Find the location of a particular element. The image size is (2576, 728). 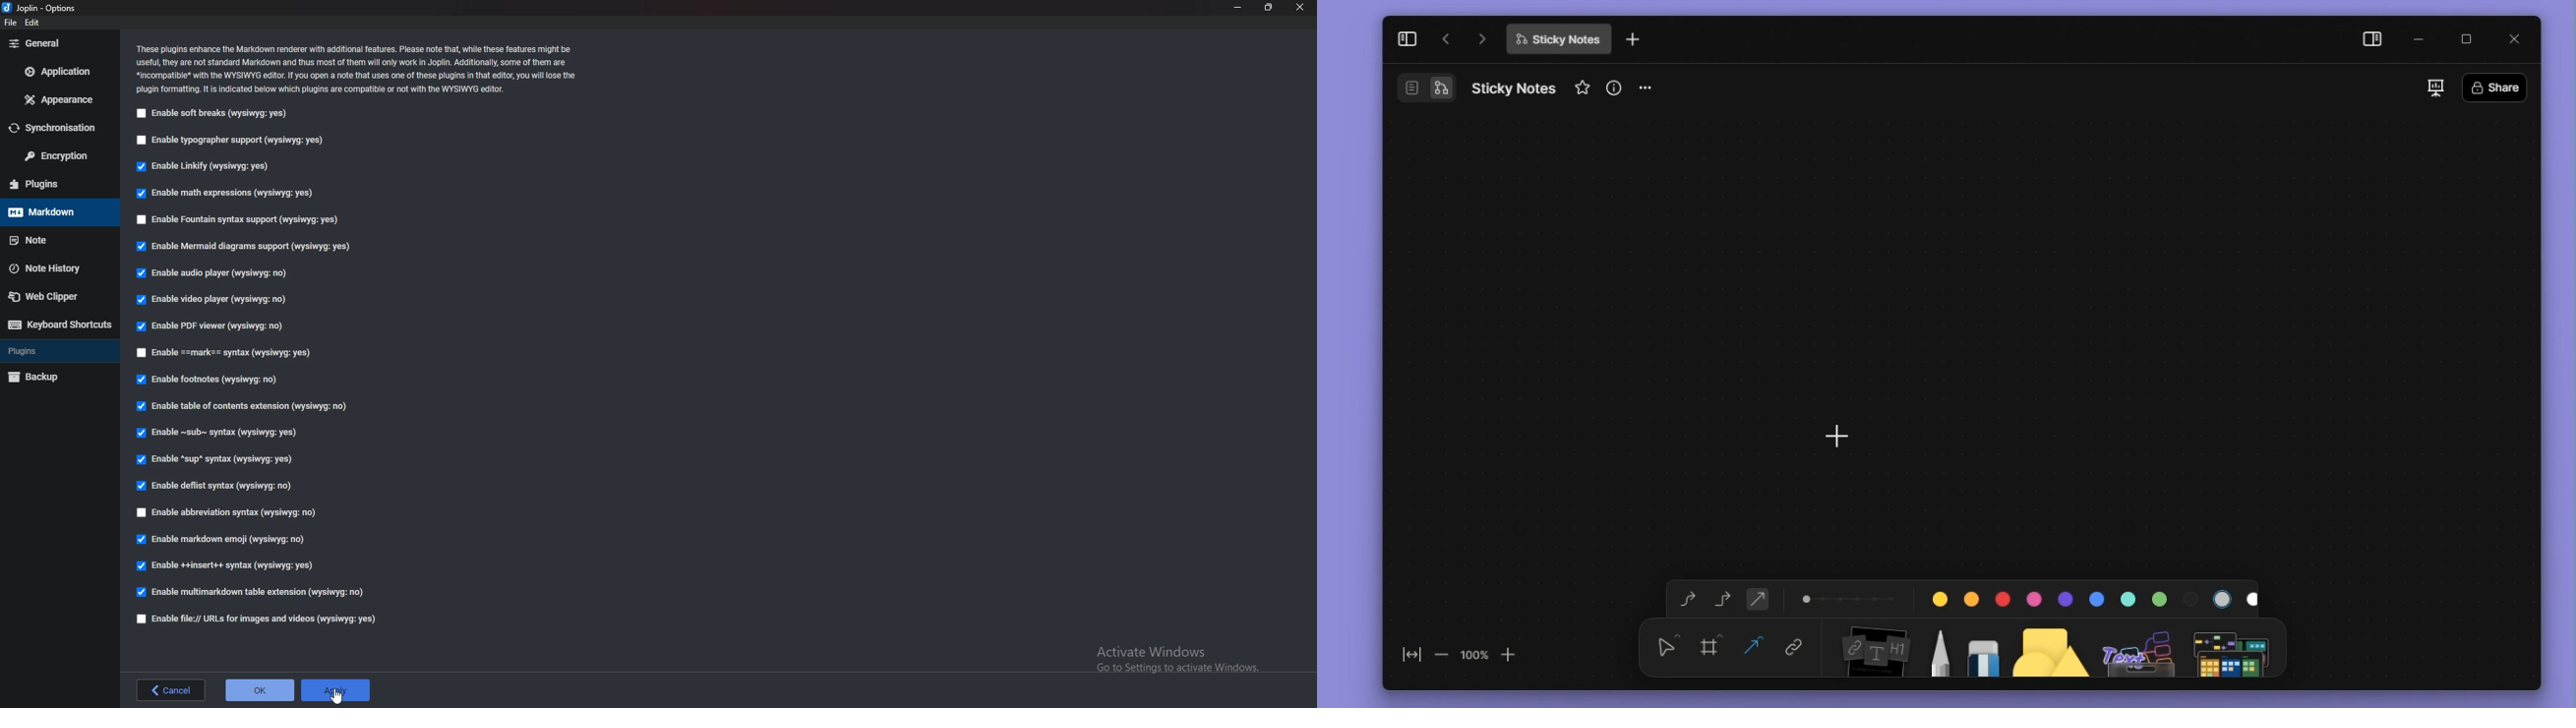

General is located at coordinates (56, 43).